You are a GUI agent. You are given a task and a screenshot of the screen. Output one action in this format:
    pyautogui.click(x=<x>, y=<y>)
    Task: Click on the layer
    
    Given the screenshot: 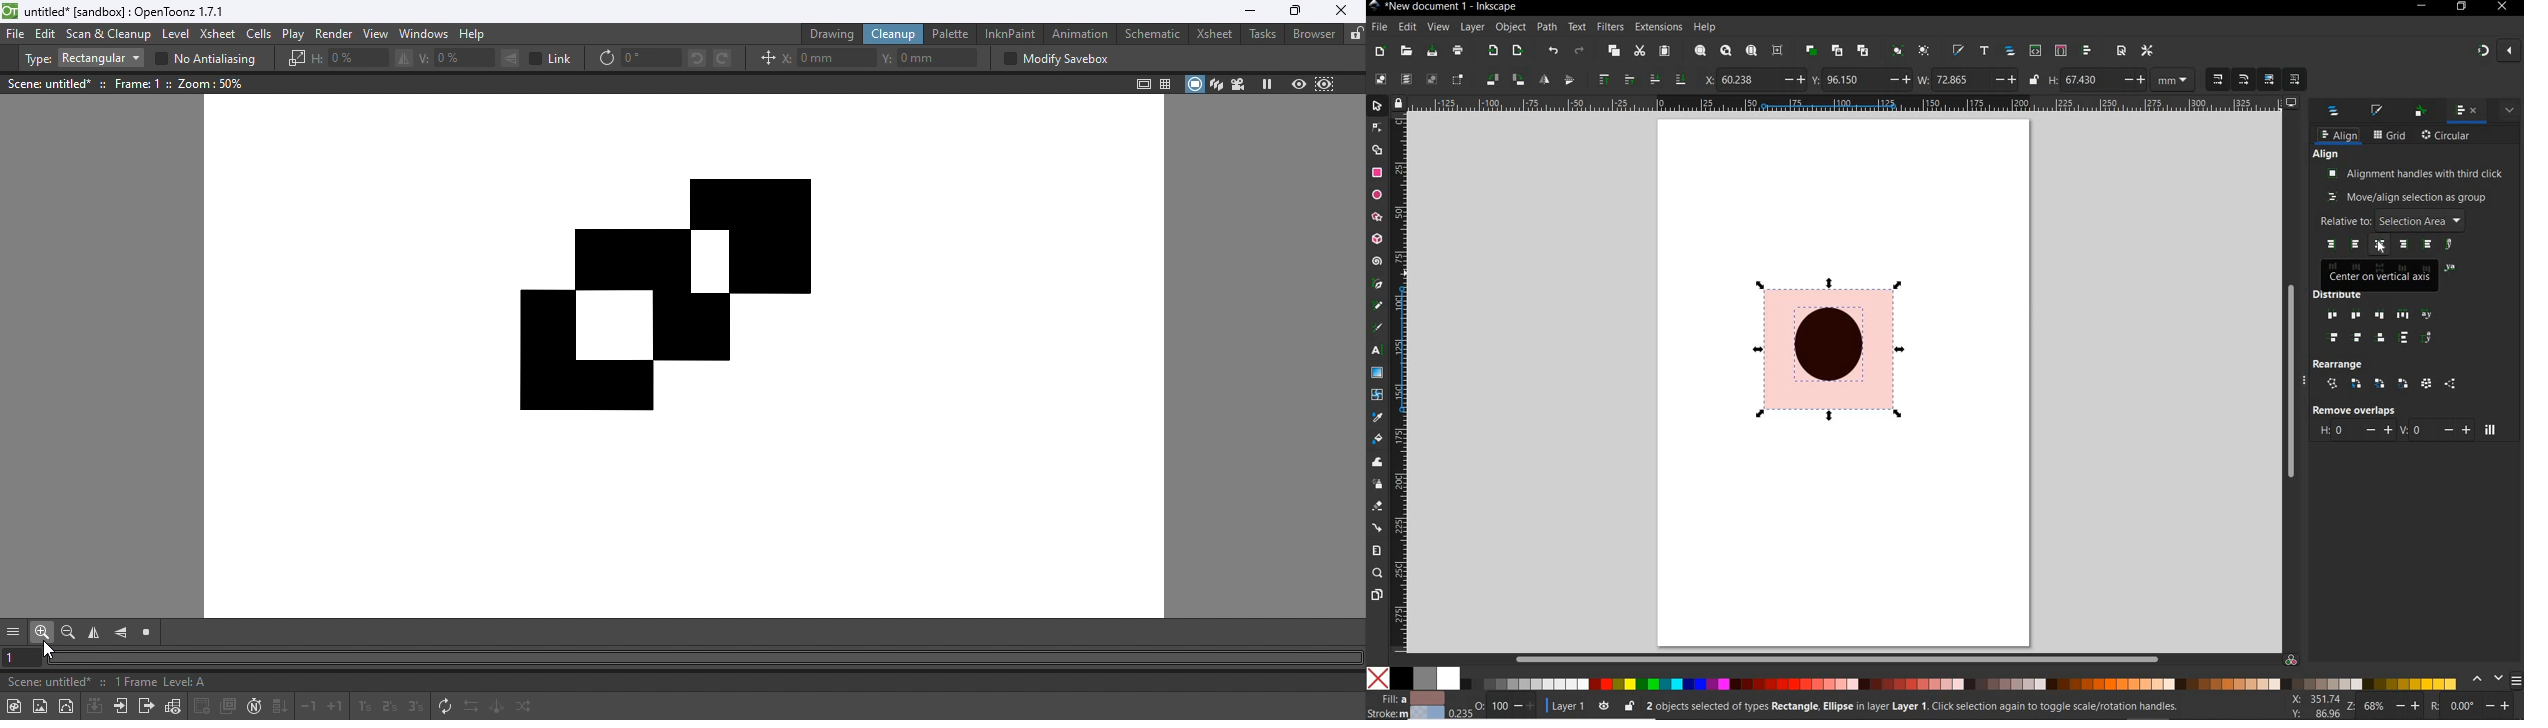 What is the action you would take?
    pyautogui.click(x=1473, y=26)
    